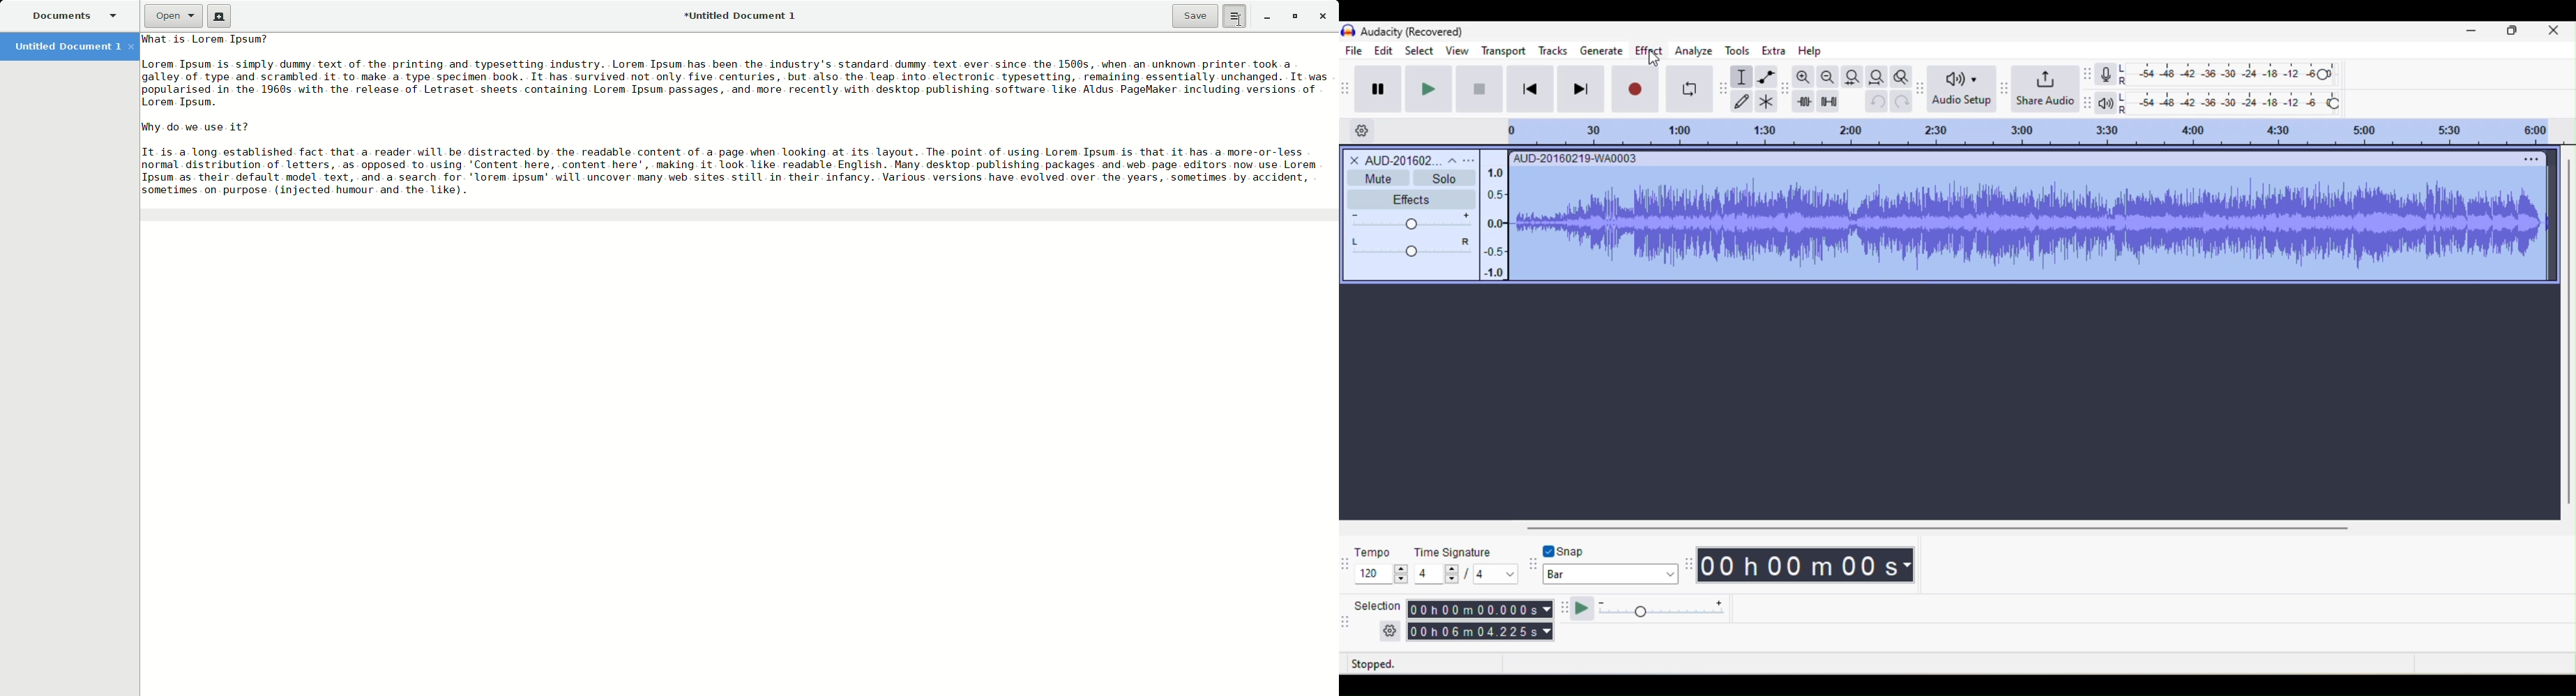  I want to click on edit, so click(1380, 51).